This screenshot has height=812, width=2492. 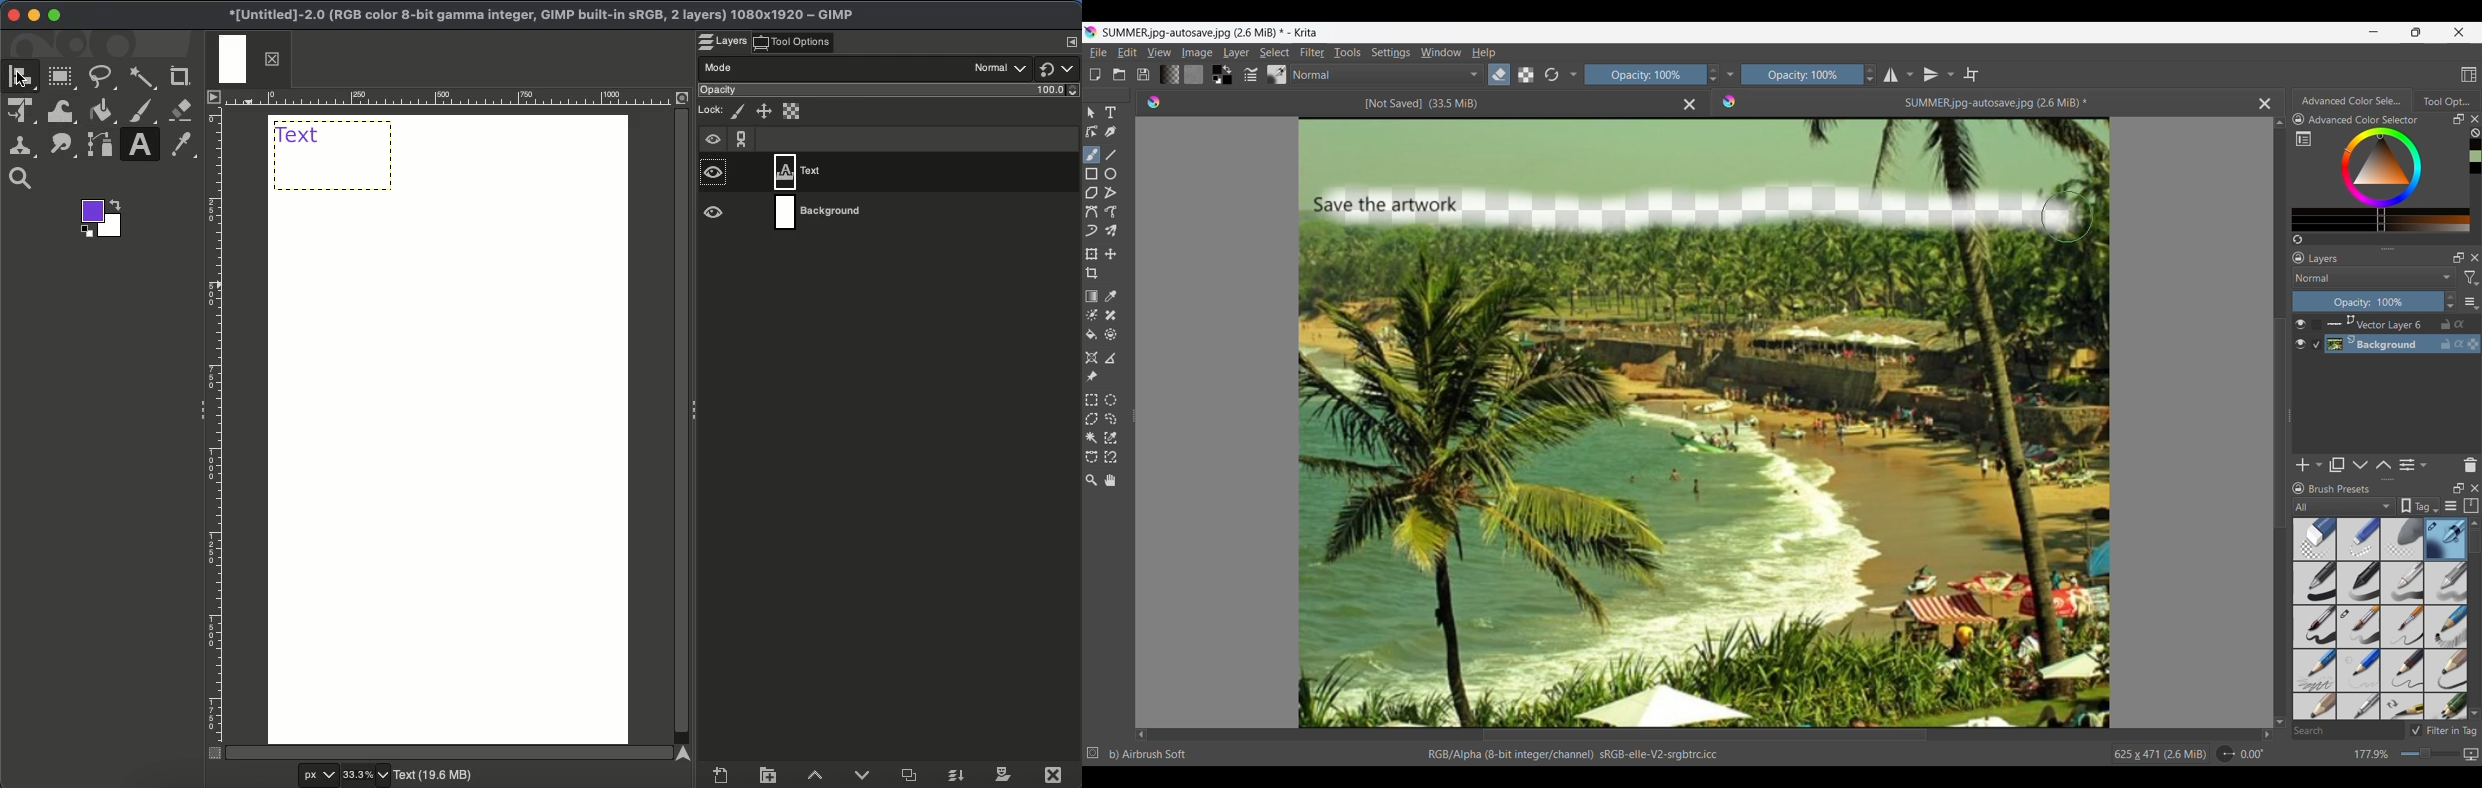 I want to click on Edit shapes tool, so click(x=1092, y=131).